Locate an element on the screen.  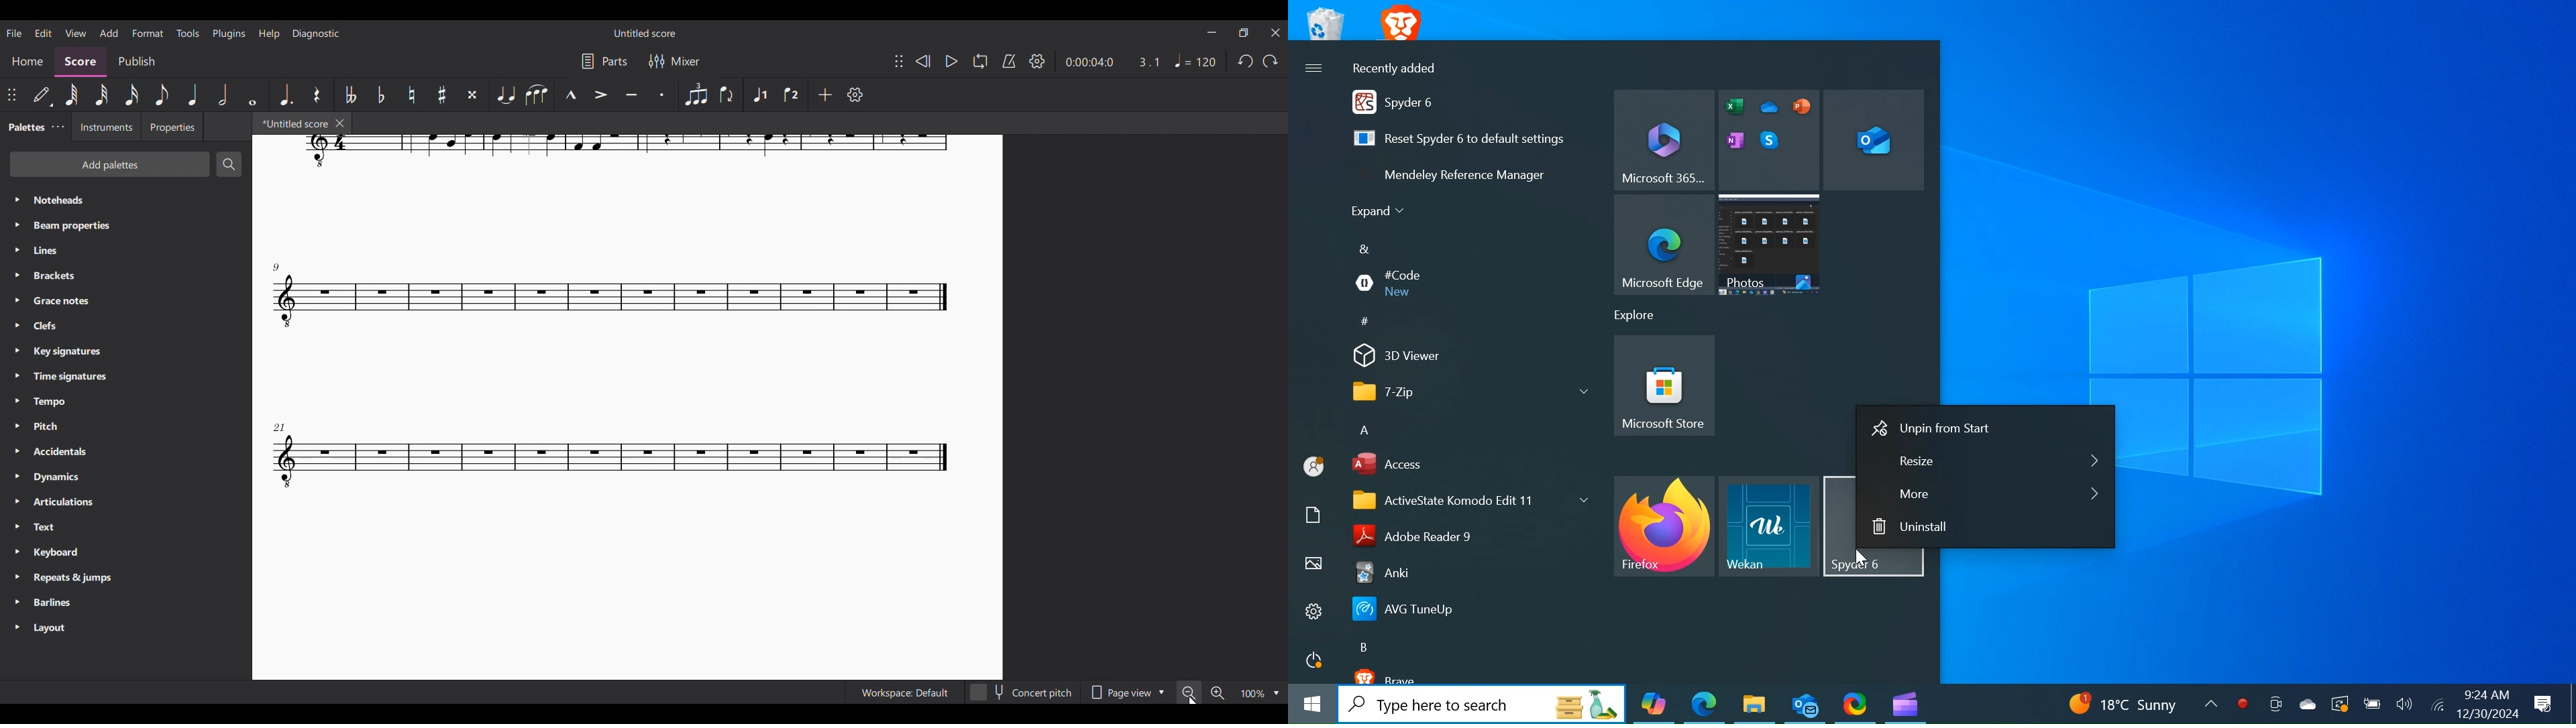
Text is located at coordinates (125, 526).